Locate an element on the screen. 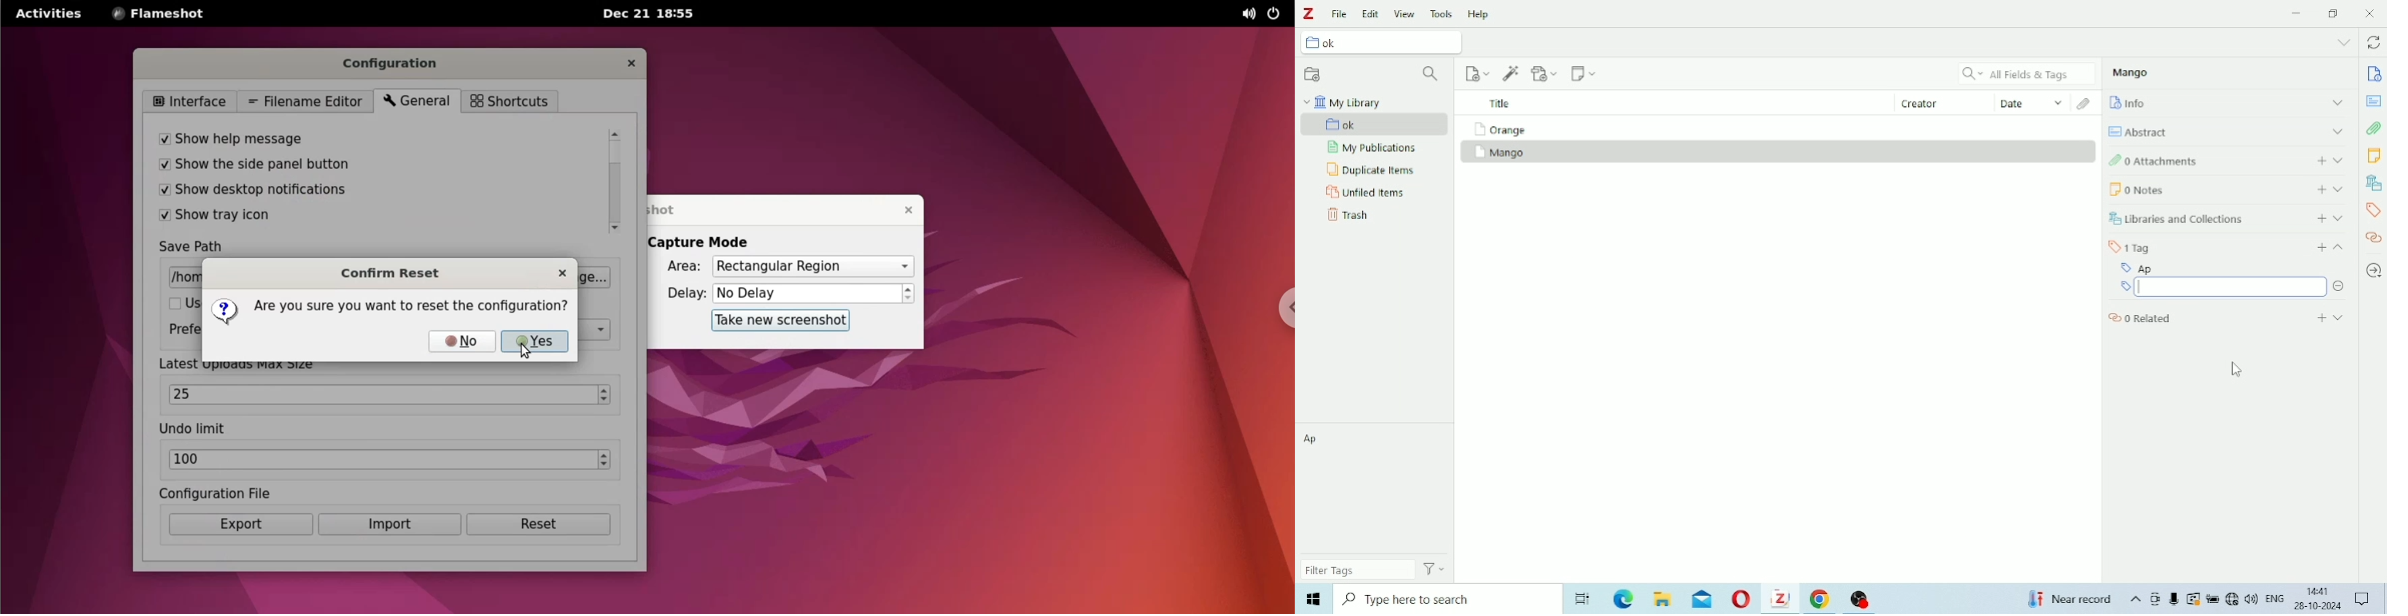 This screenshot has height=616, width=2408. Hide is located at coordinates (2341, 288).